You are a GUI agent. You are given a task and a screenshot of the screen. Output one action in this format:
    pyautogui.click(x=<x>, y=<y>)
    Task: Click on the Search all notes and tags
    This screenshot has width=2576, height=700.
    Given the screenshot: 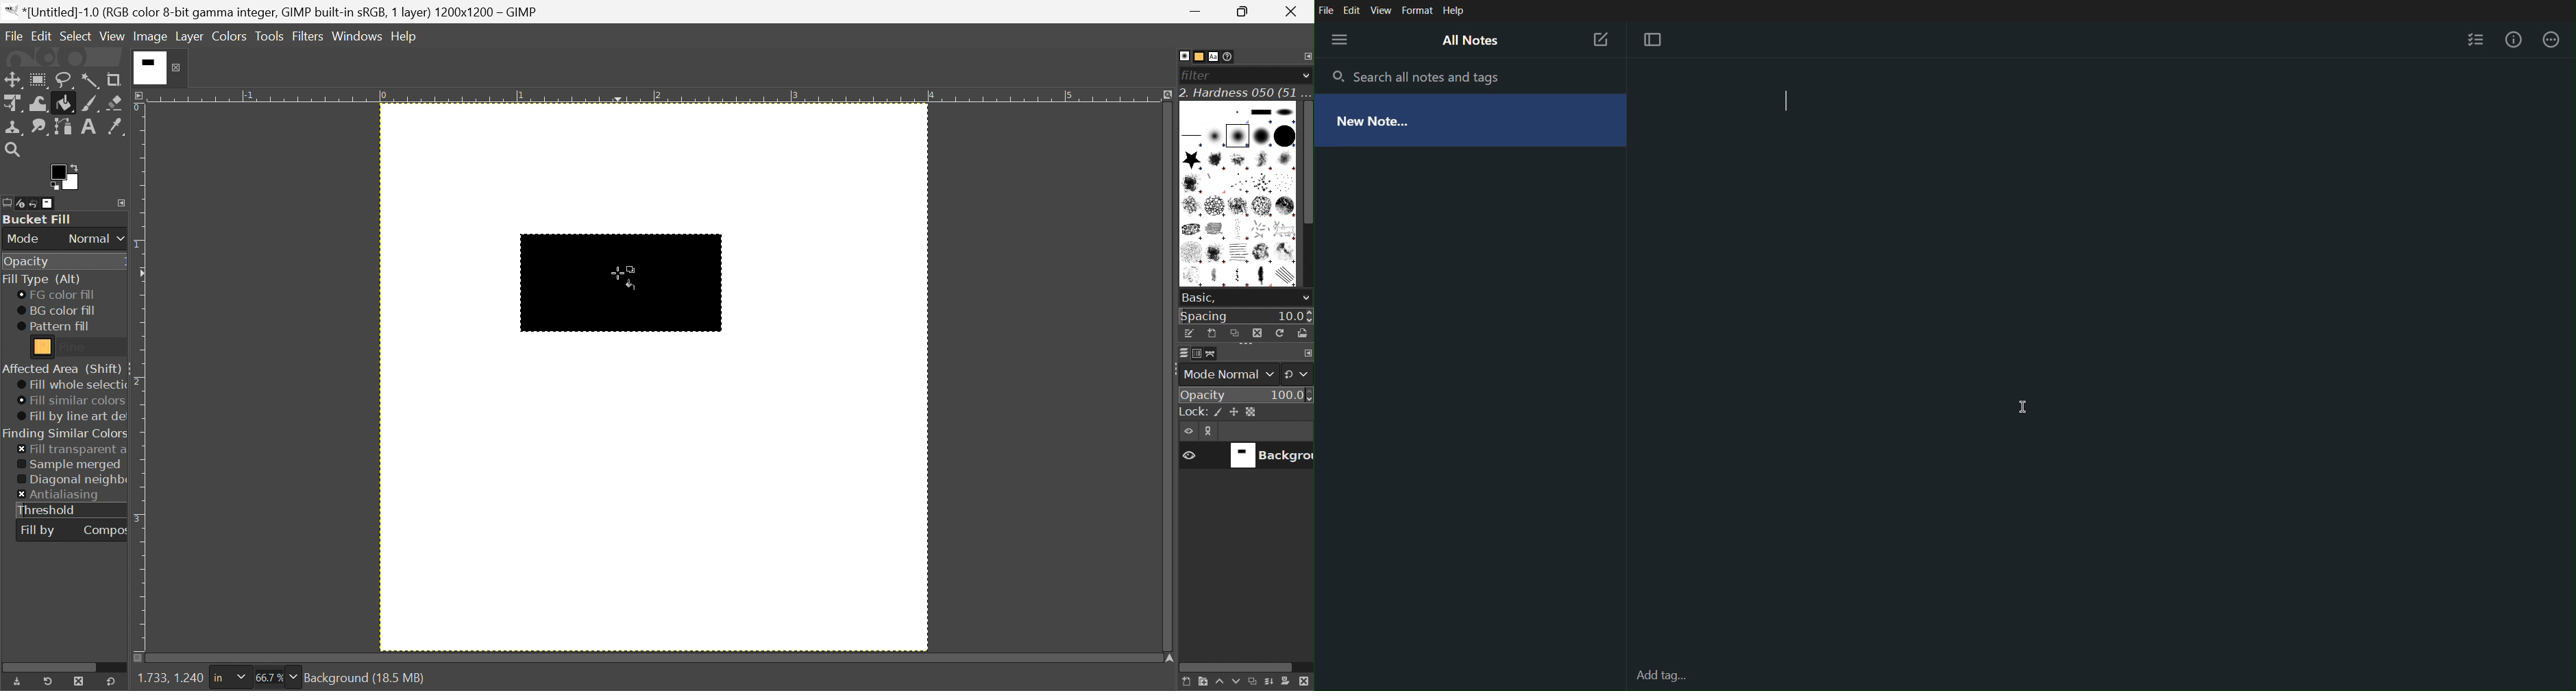 What is the action you would take?
    pyautogui.click(x=1423, y=76)
    